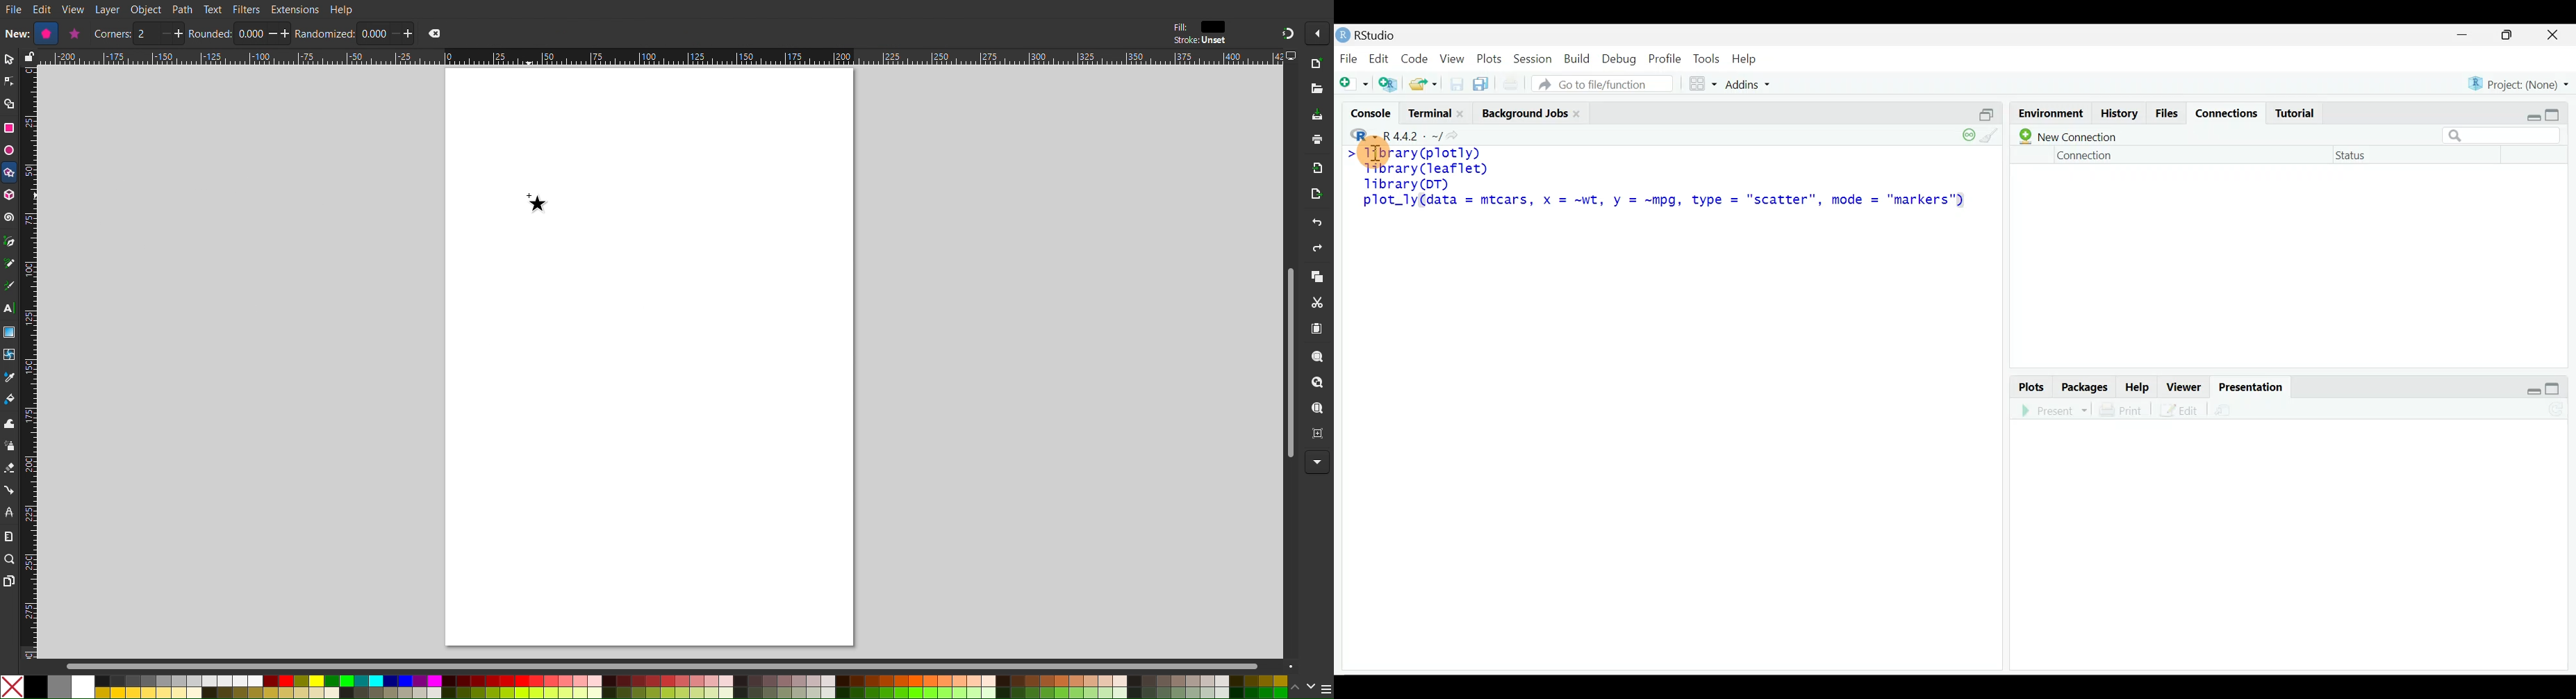  Describe the element at coordinates (2118, 113) in the screenshot. I see `History` at that location.